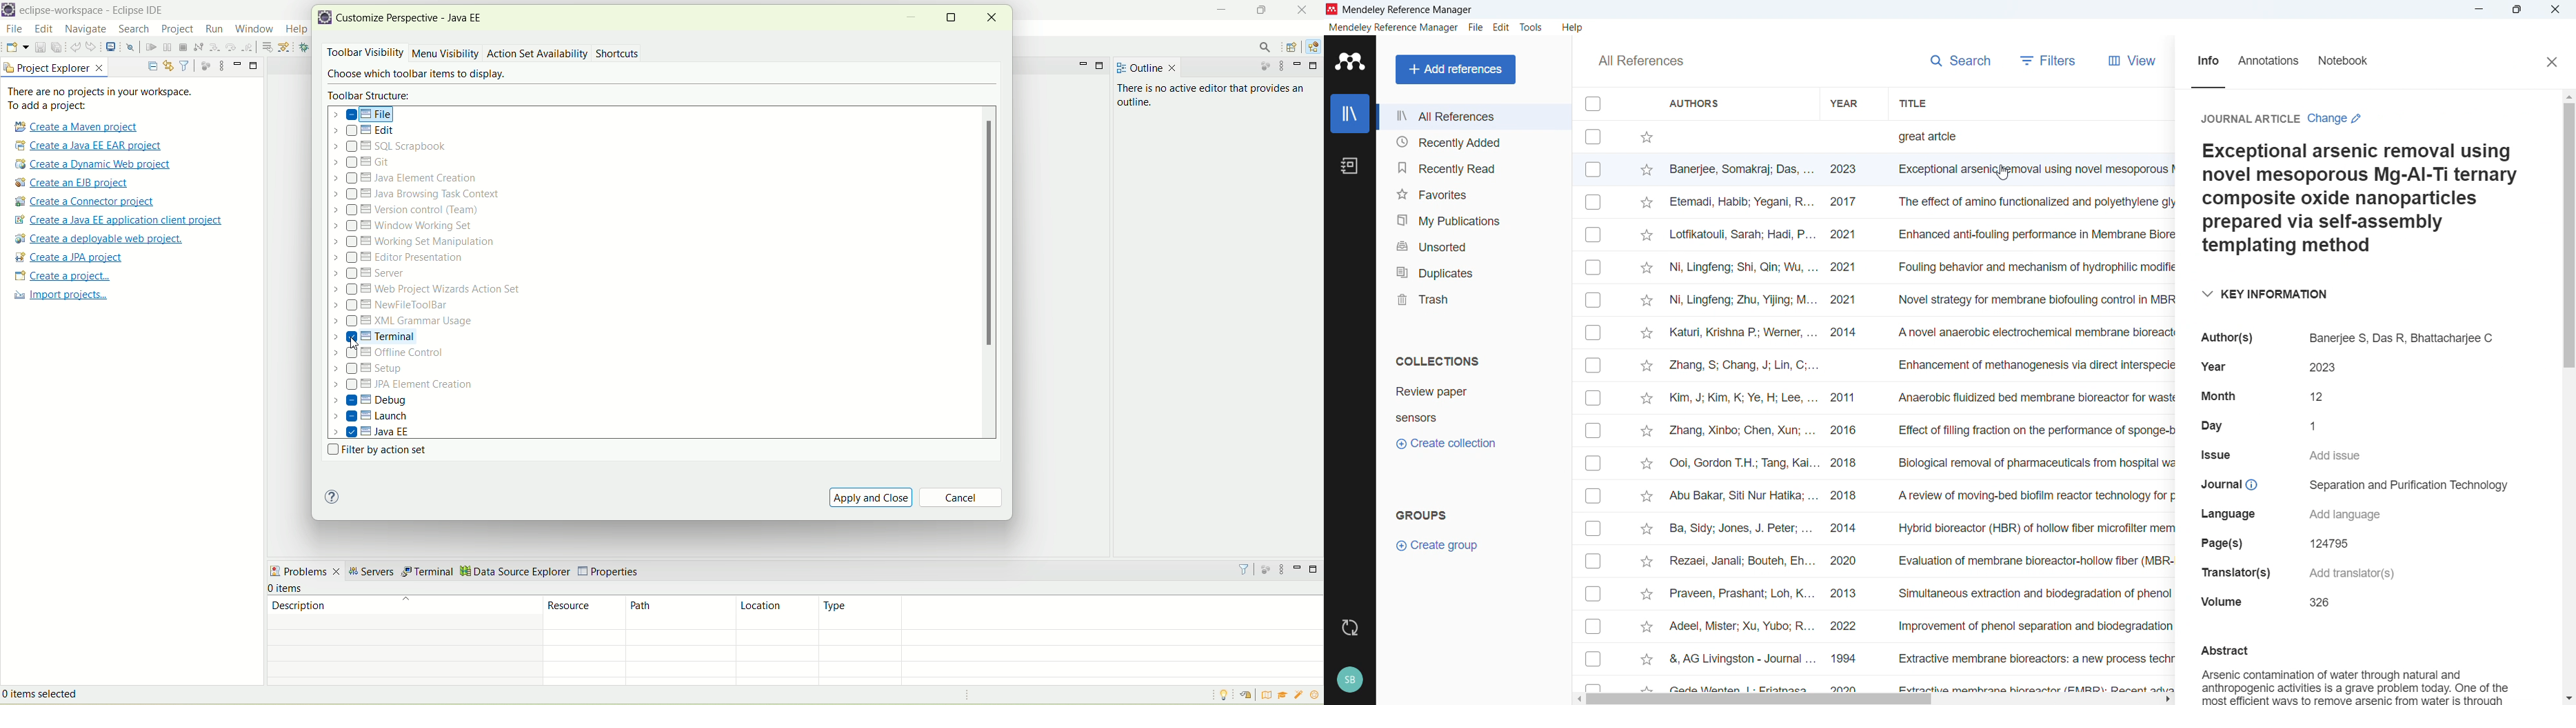 This screenshot has height=728, width=2576. Describe the element at coordinates (2352, 673) in the screenshot. I see `Abstract ` at that location.